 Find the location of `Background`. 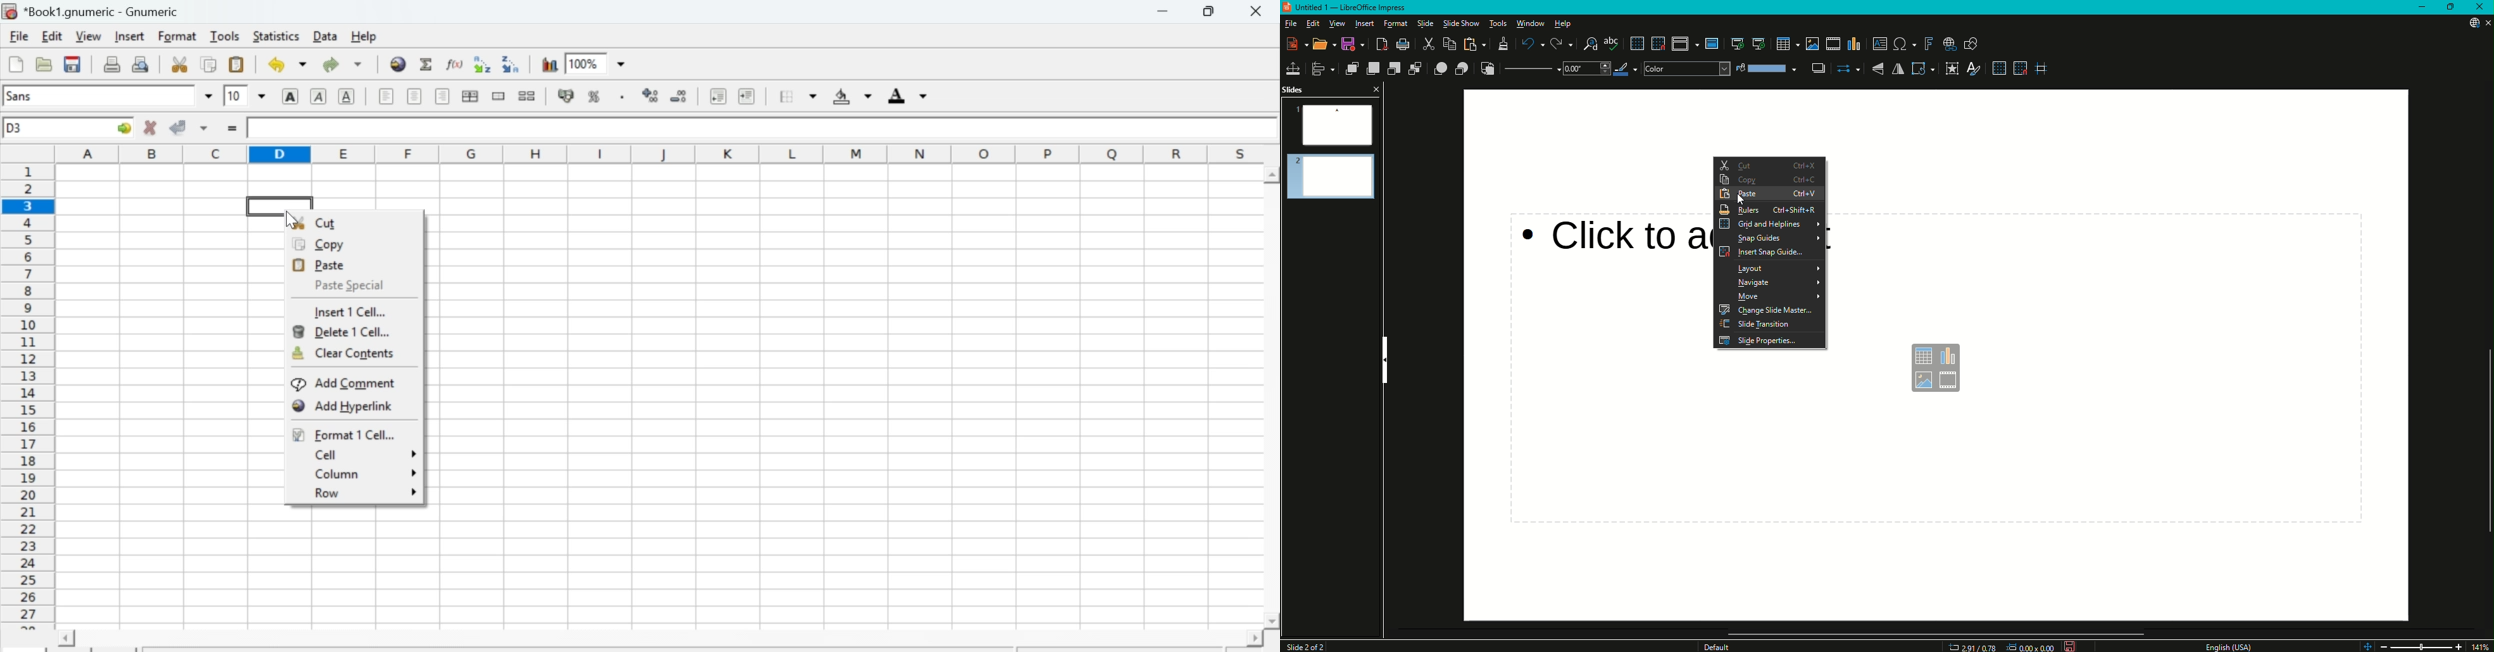

Background is located at coordinates (853, 95).